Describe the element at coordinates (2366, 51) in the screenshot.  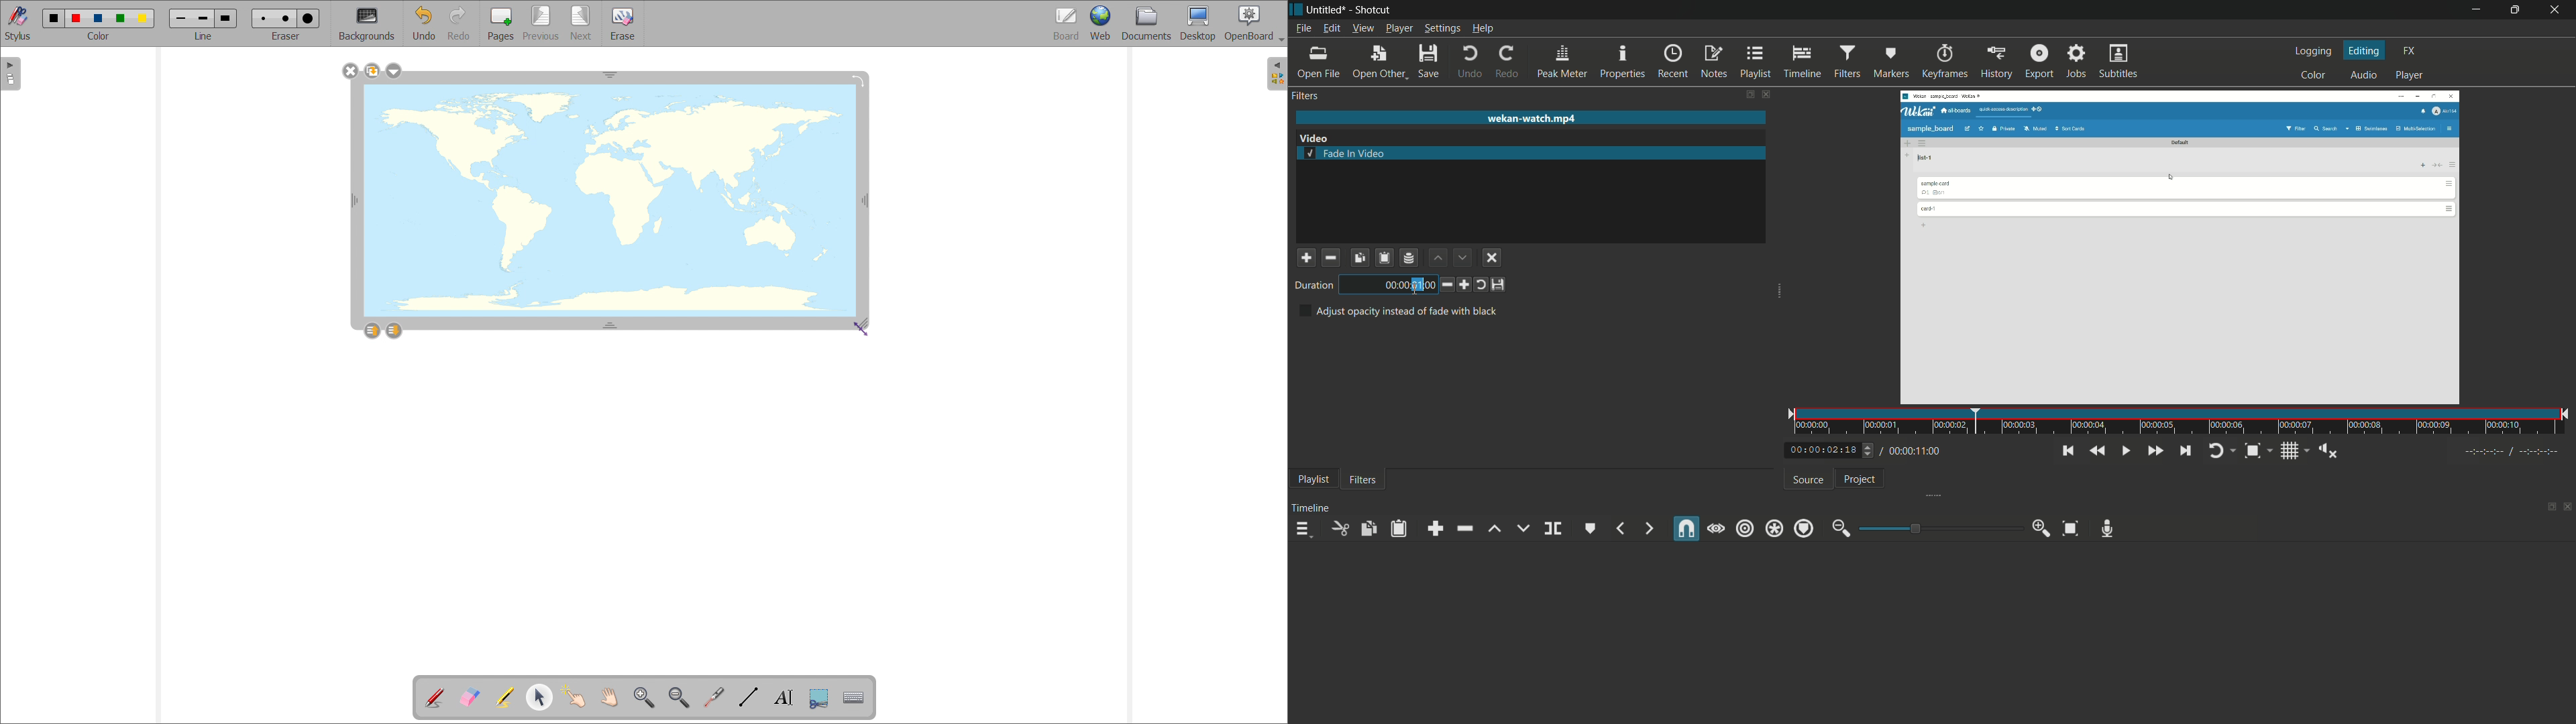
I see `editing` at that location.